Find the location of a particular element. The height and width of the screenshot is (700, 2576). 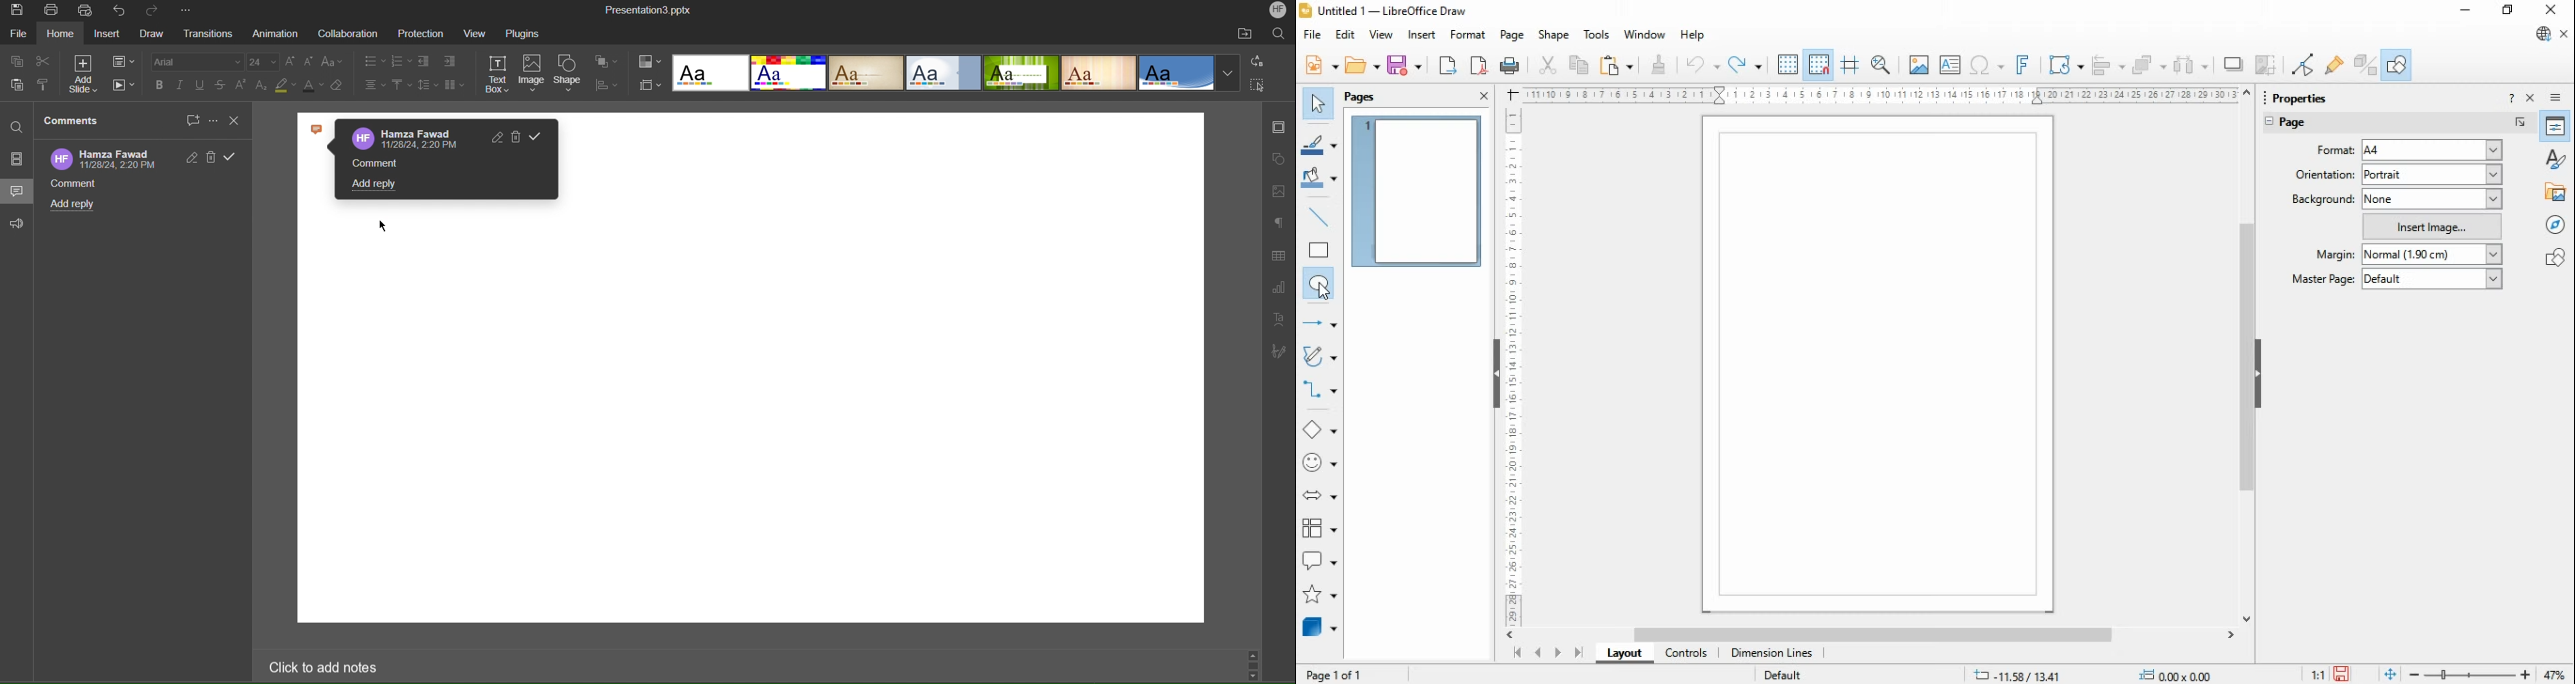

shape is located at coordinates (1553, 35).